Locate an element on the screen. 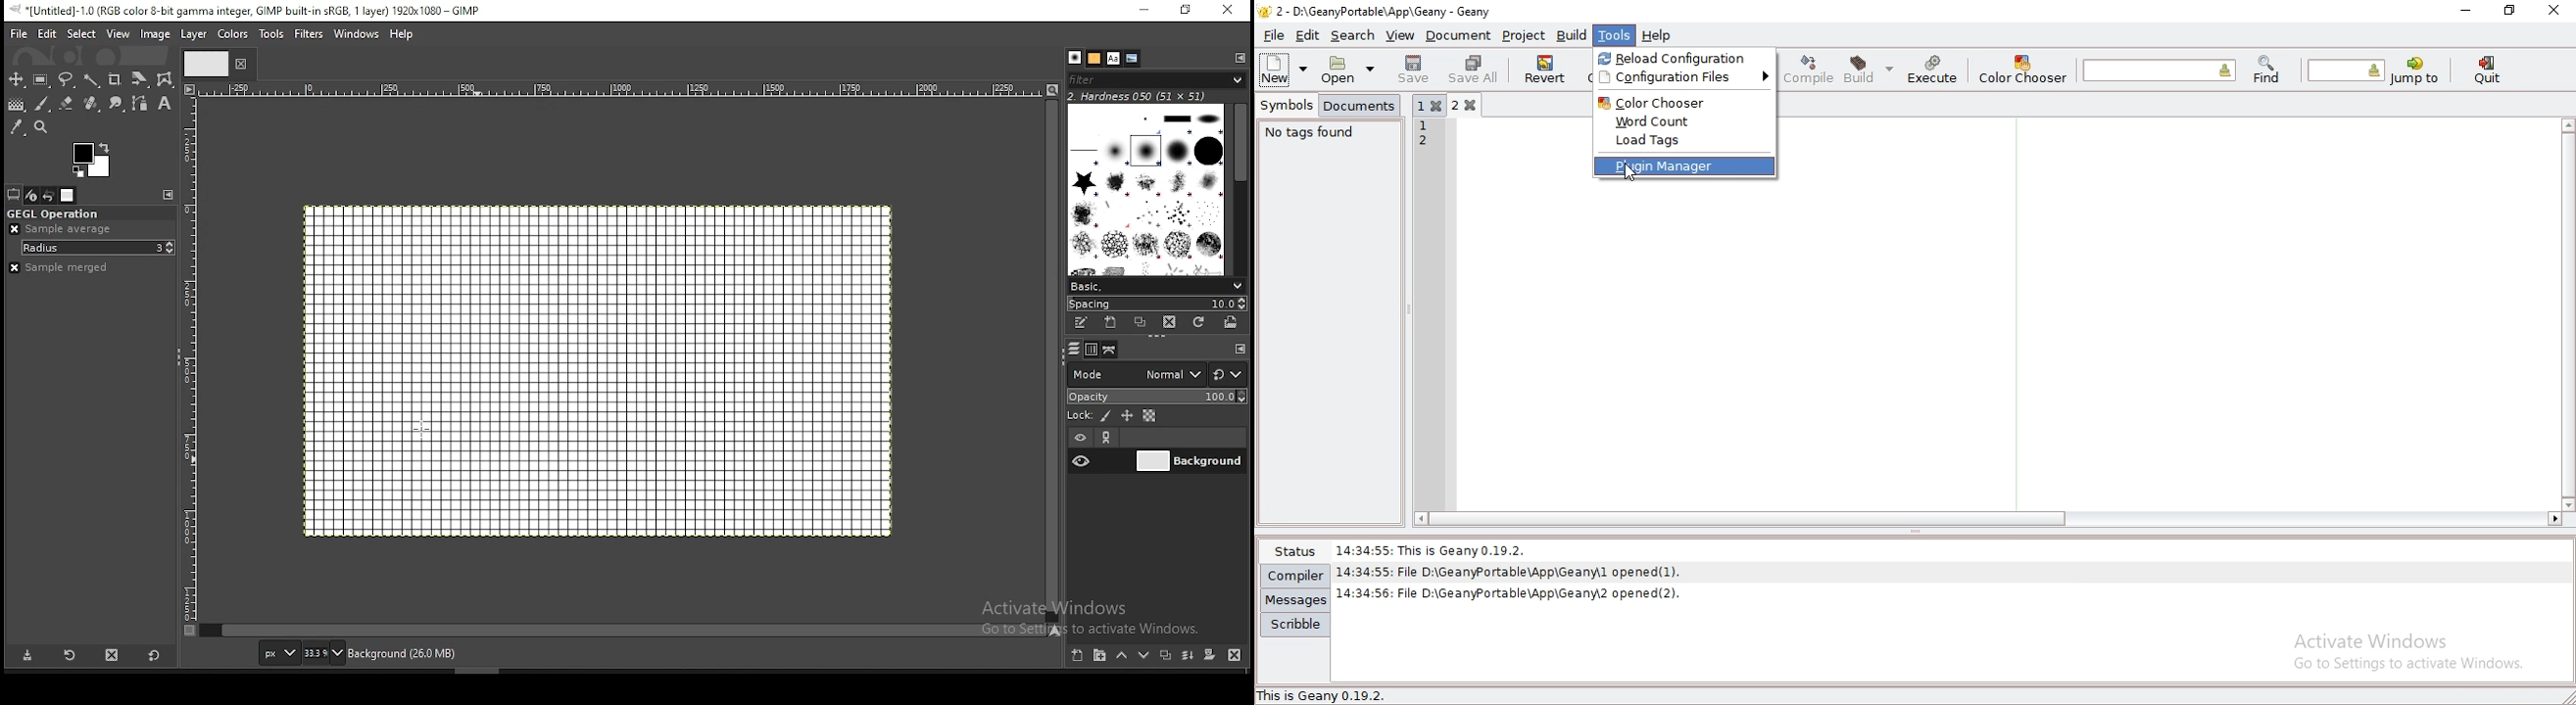 The height and width of the screenshot is (728, 2576). layer visibility on/off is located at coordinates (1082, 460).